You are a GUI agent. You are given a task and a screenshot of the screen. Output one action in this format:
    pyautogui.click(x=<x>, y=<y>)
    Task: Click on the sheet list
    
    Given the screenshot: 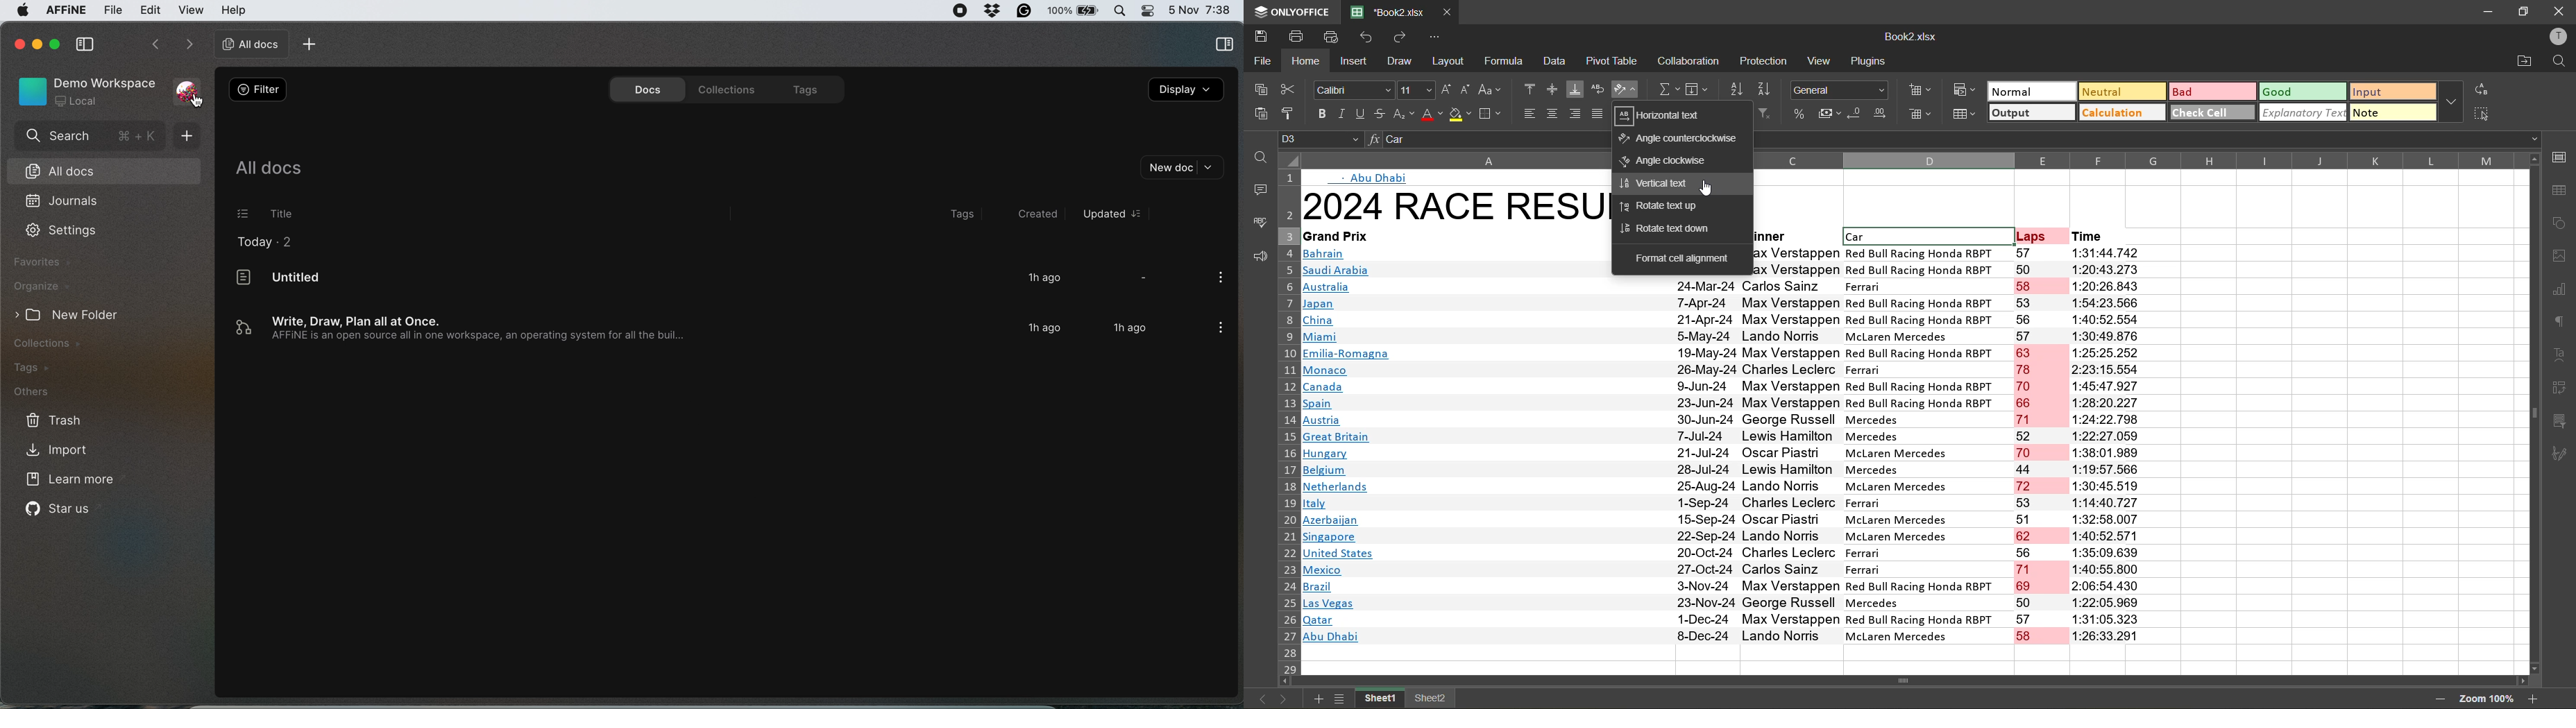 What is the action you would take?
    pyautogui.click(x=1344, y=699)
    